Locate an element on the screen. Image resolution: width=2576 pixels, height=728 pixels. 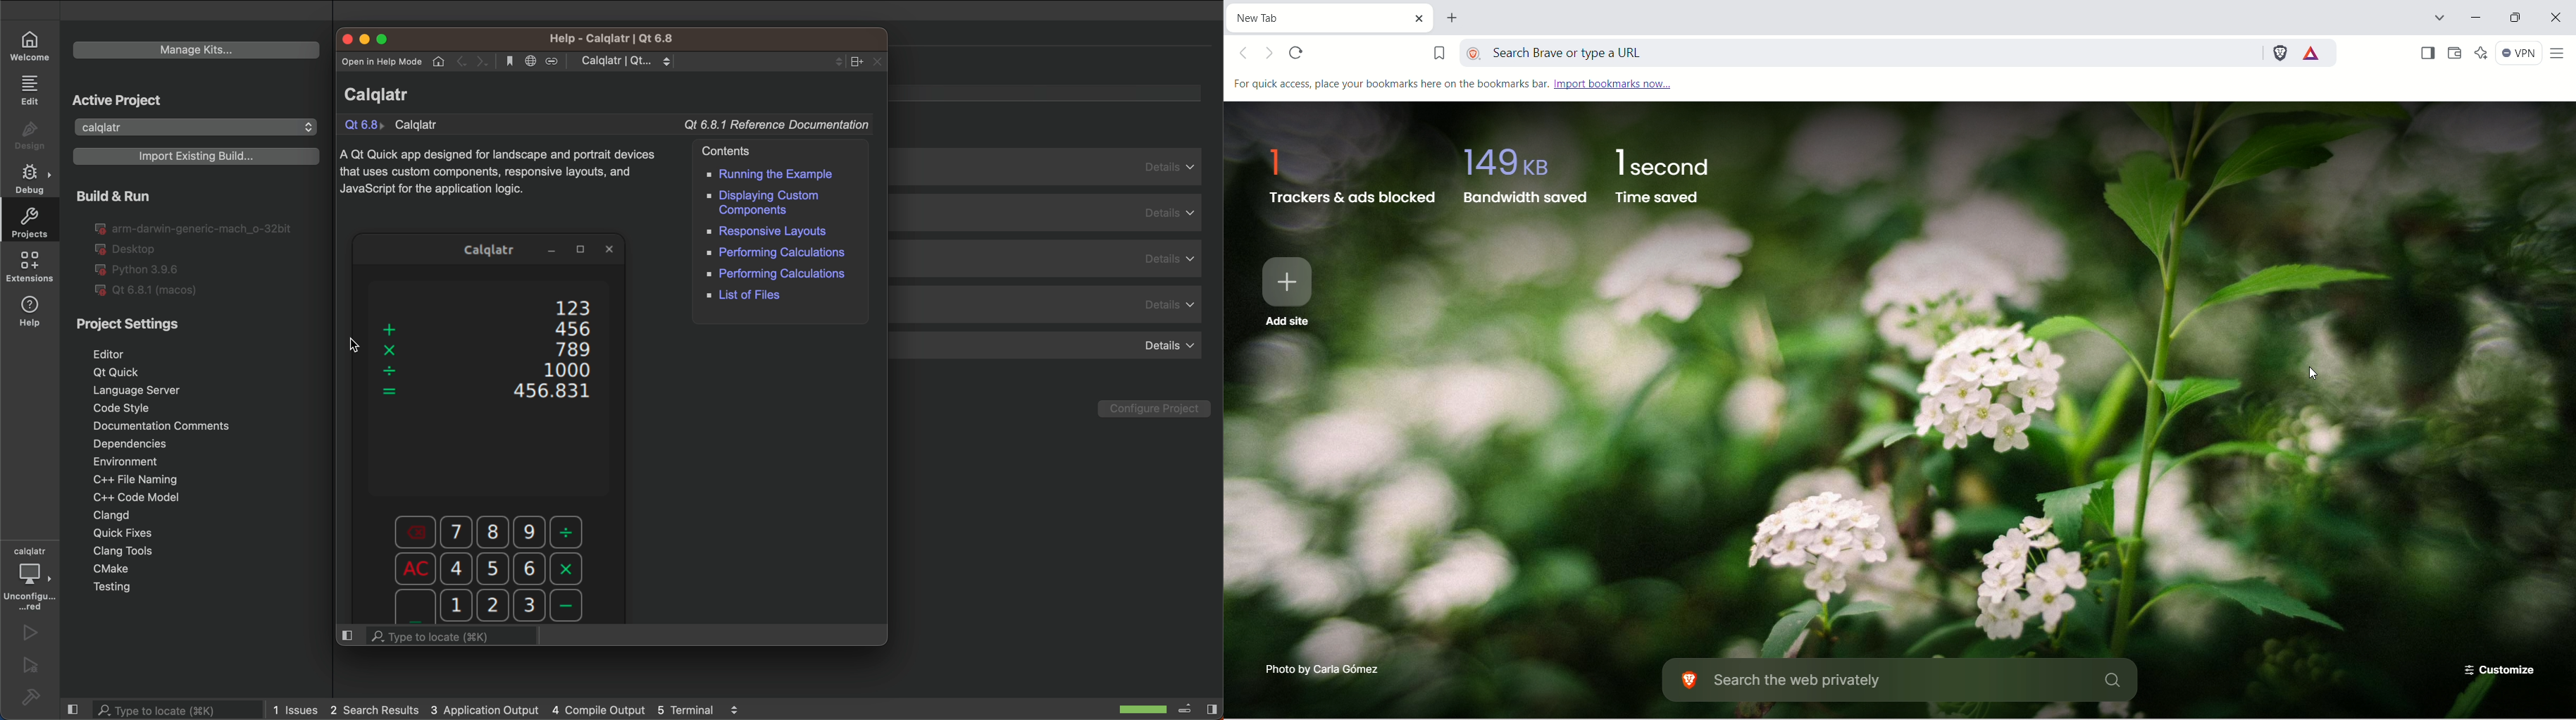
external links is located at coordinates (160, 324).